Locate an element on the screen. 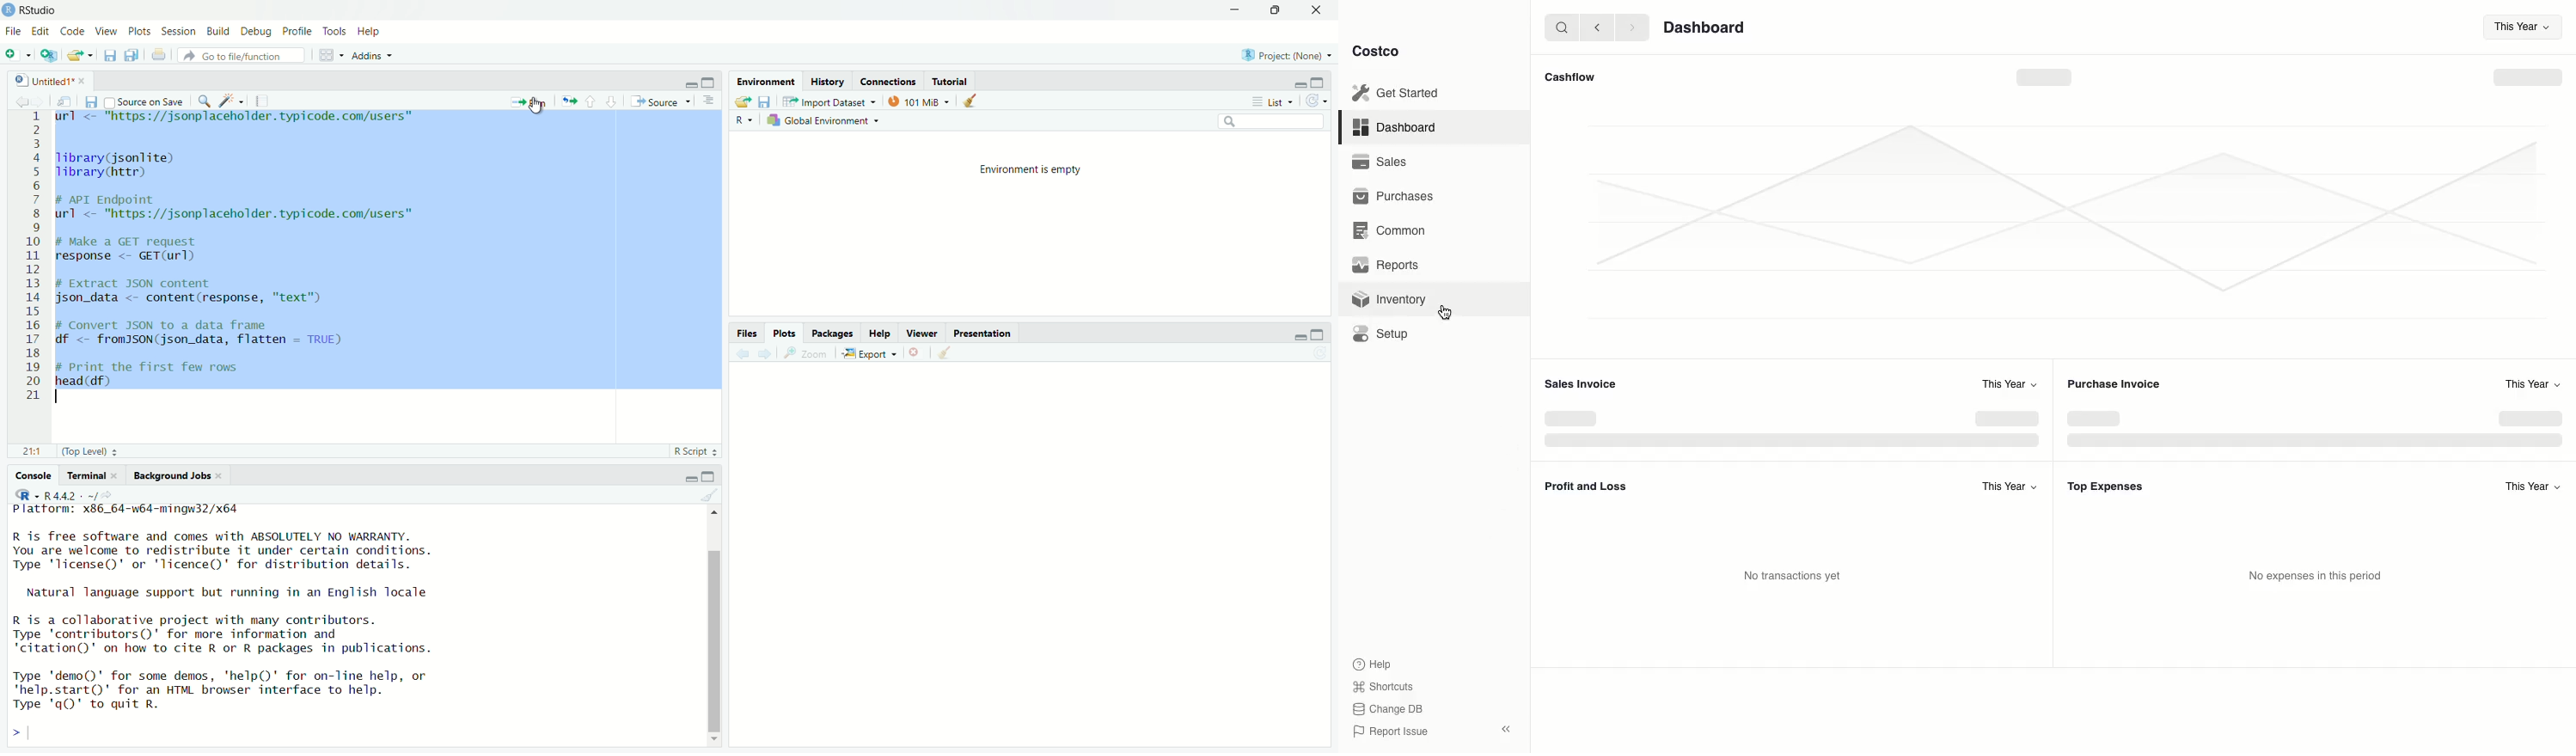 Image resolution: width=2576 pixels, height=756 pixels. Save is located at coordinates (90, 103).